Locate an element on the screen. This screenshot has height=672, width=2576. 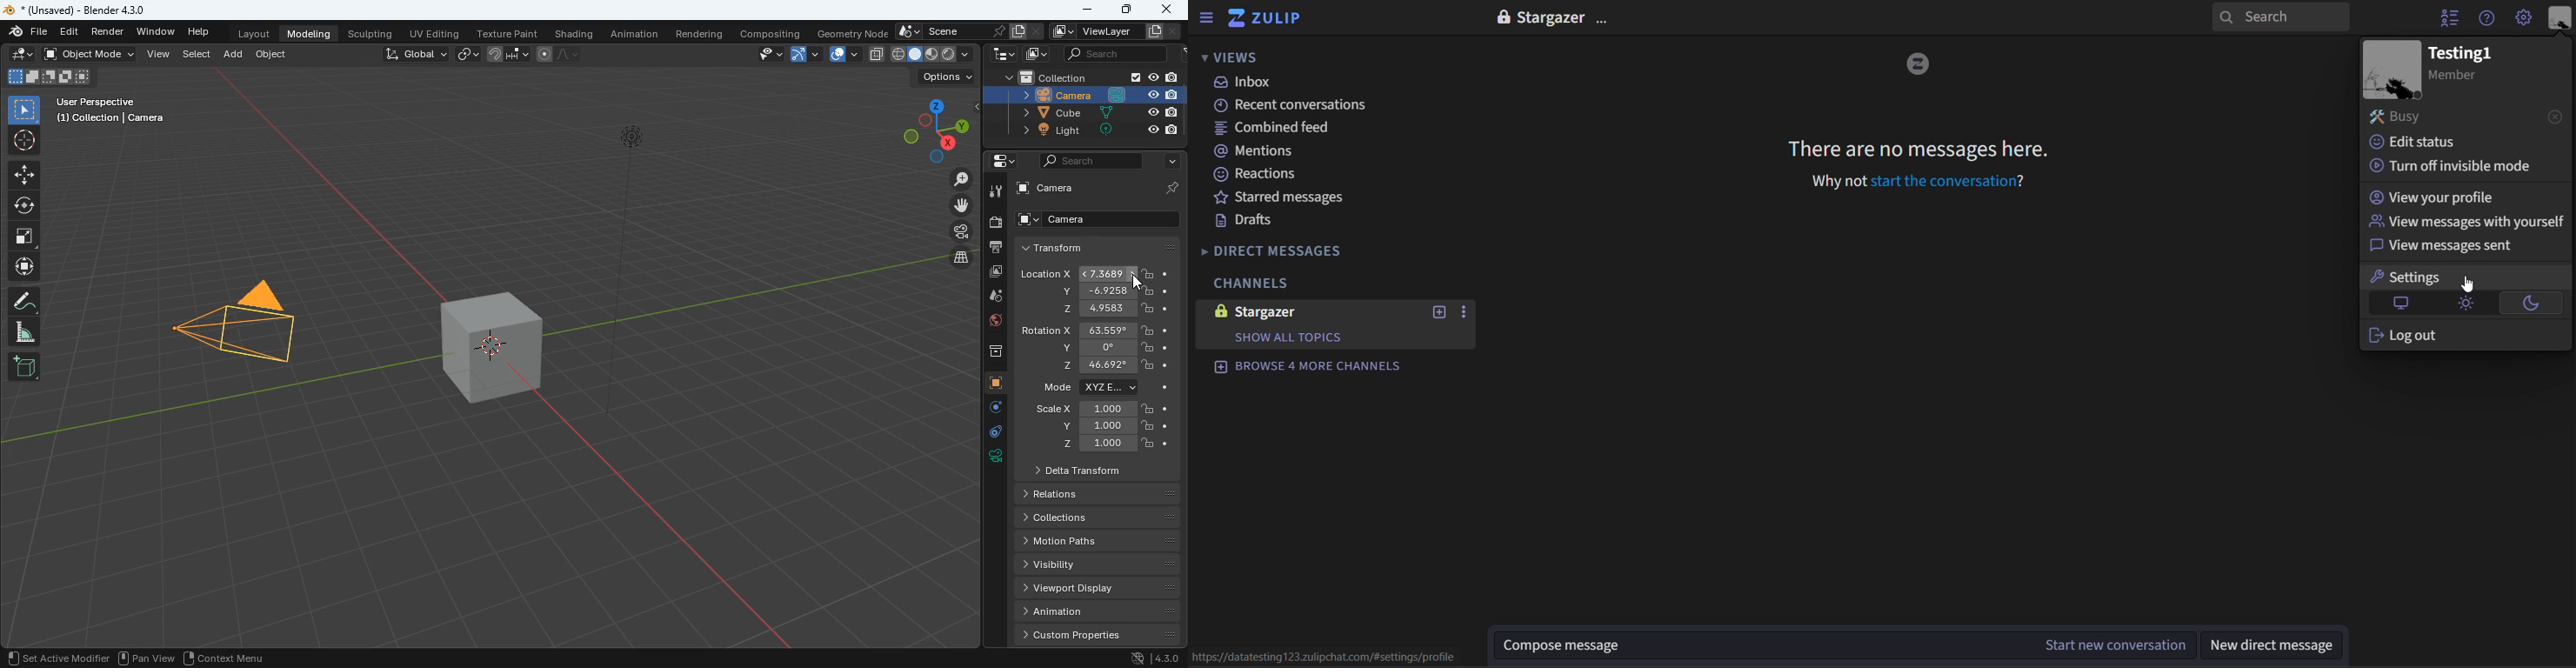
edit status is located at coordinates (2423, 141).